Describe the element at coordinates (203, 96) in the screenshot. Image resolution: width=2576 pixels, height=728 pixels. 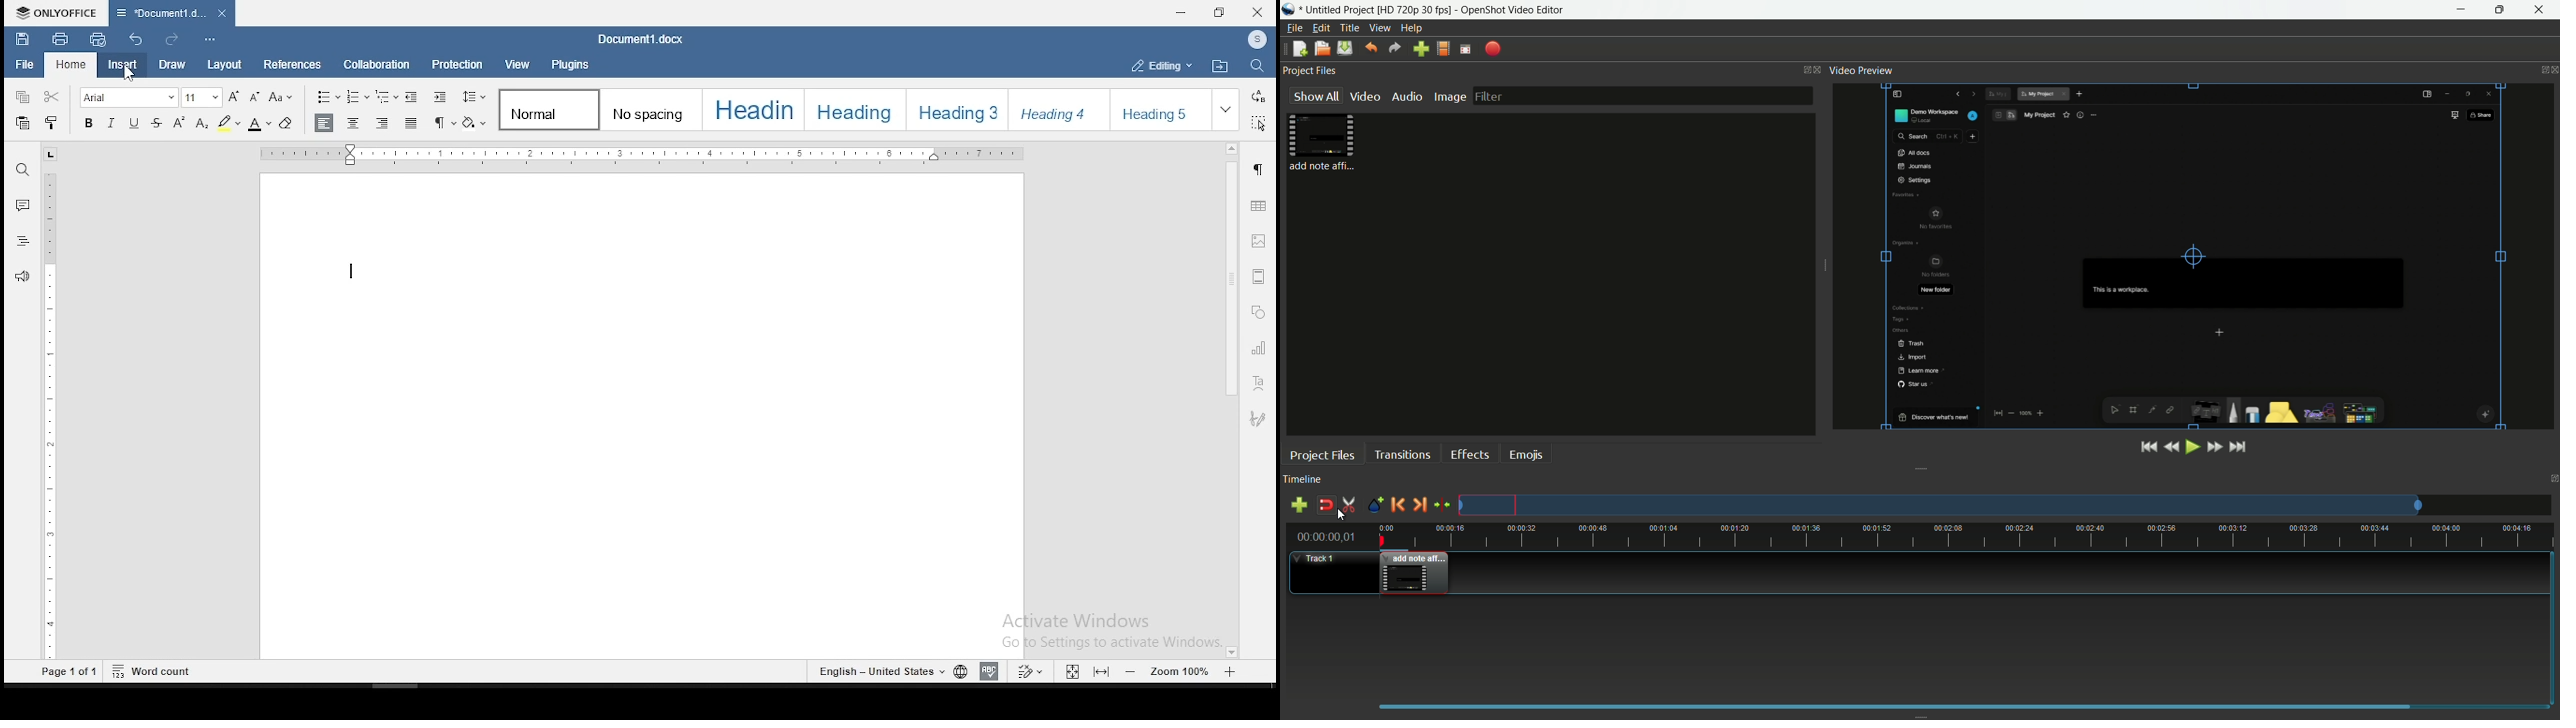
I see `font size` at that location.